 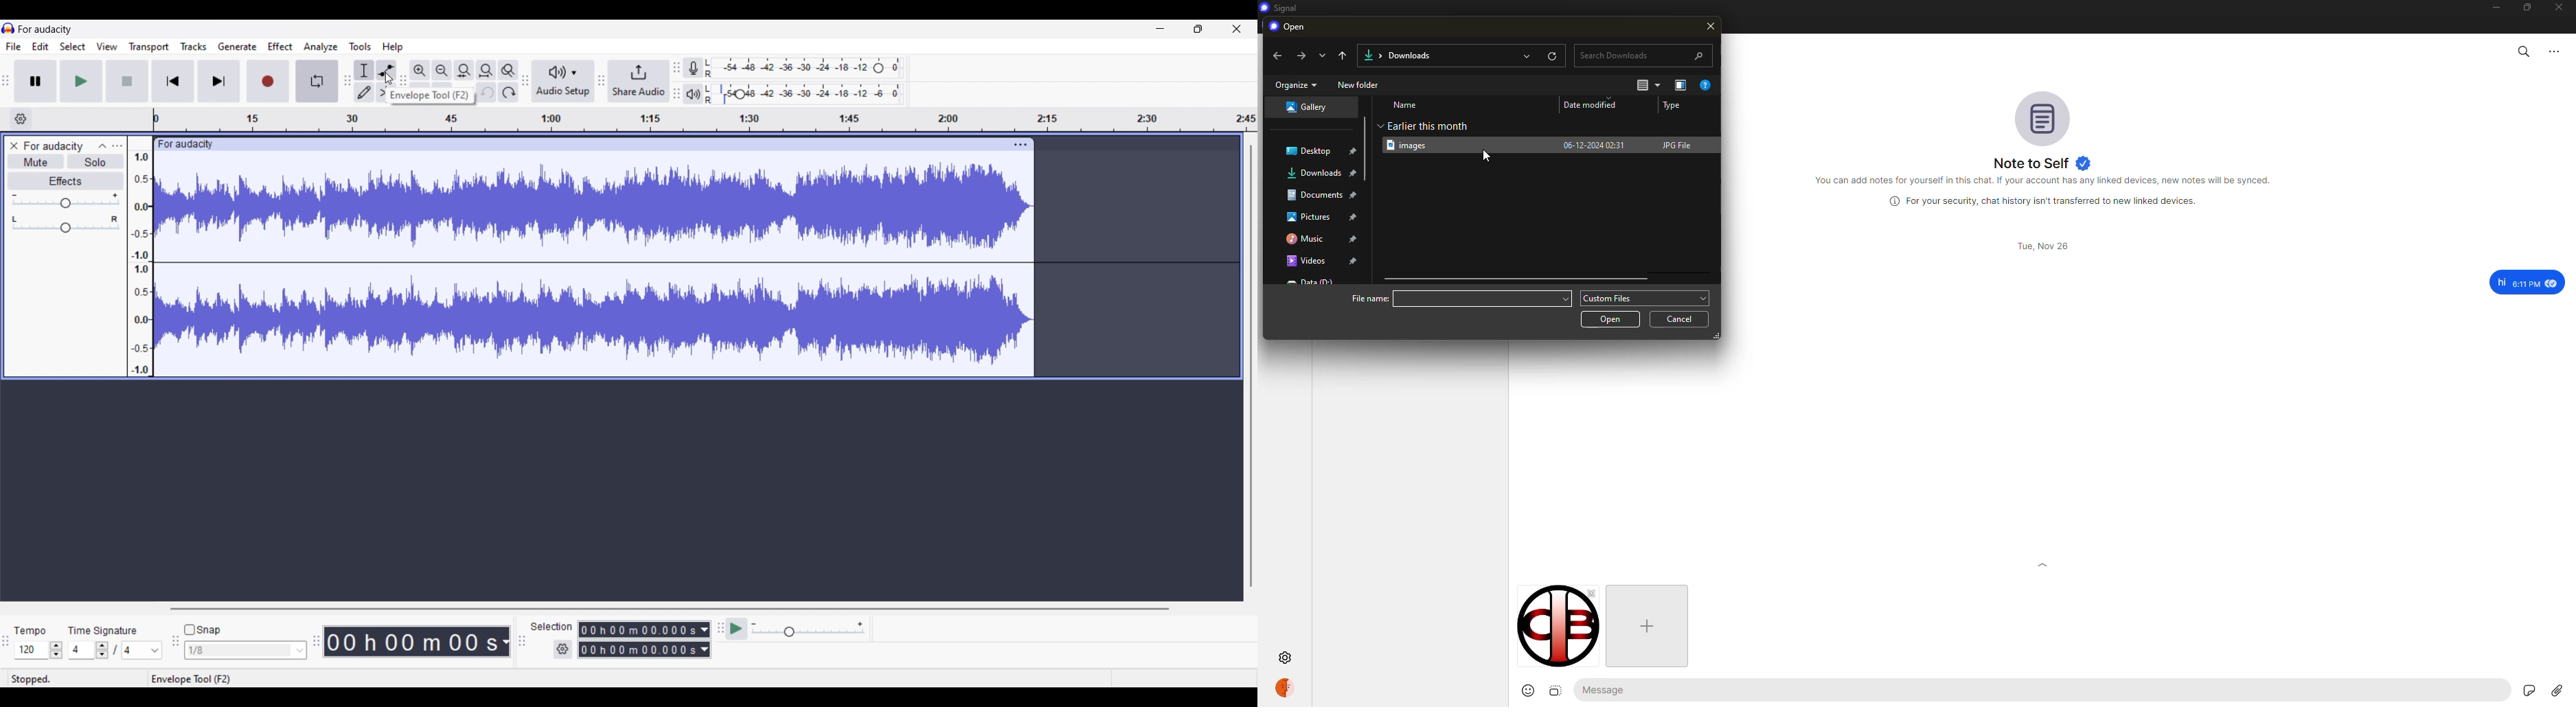 I want to click on for audacity, so click(x=46, y=29).